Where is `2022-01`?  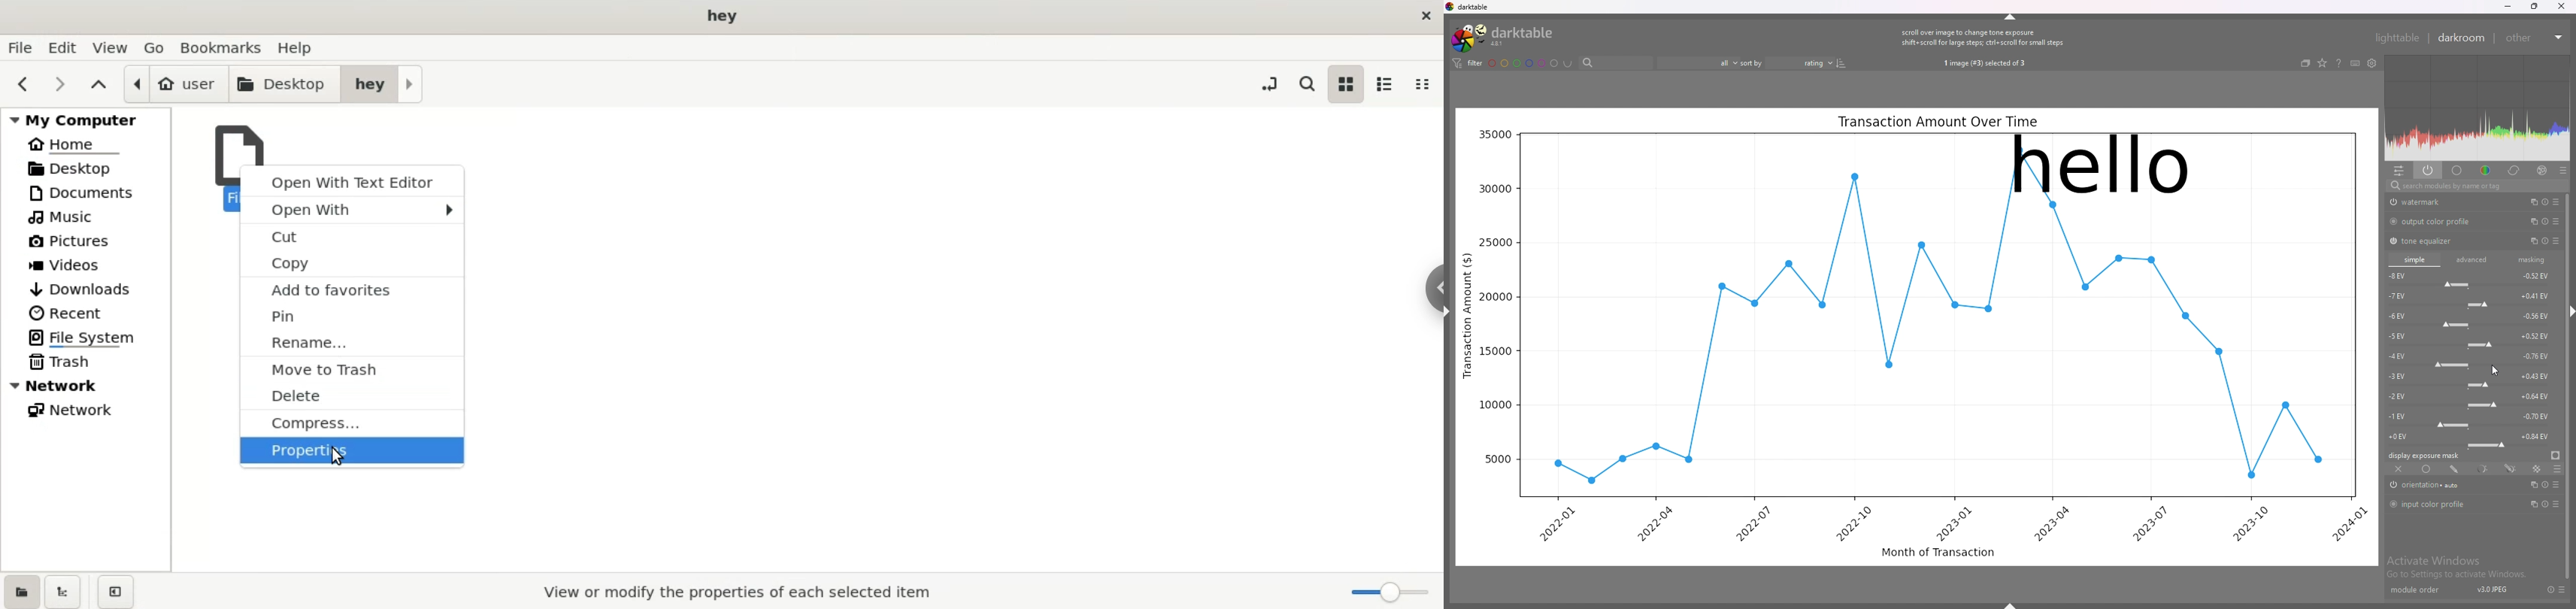
2022-01 is located at coordinates (1562, 524).